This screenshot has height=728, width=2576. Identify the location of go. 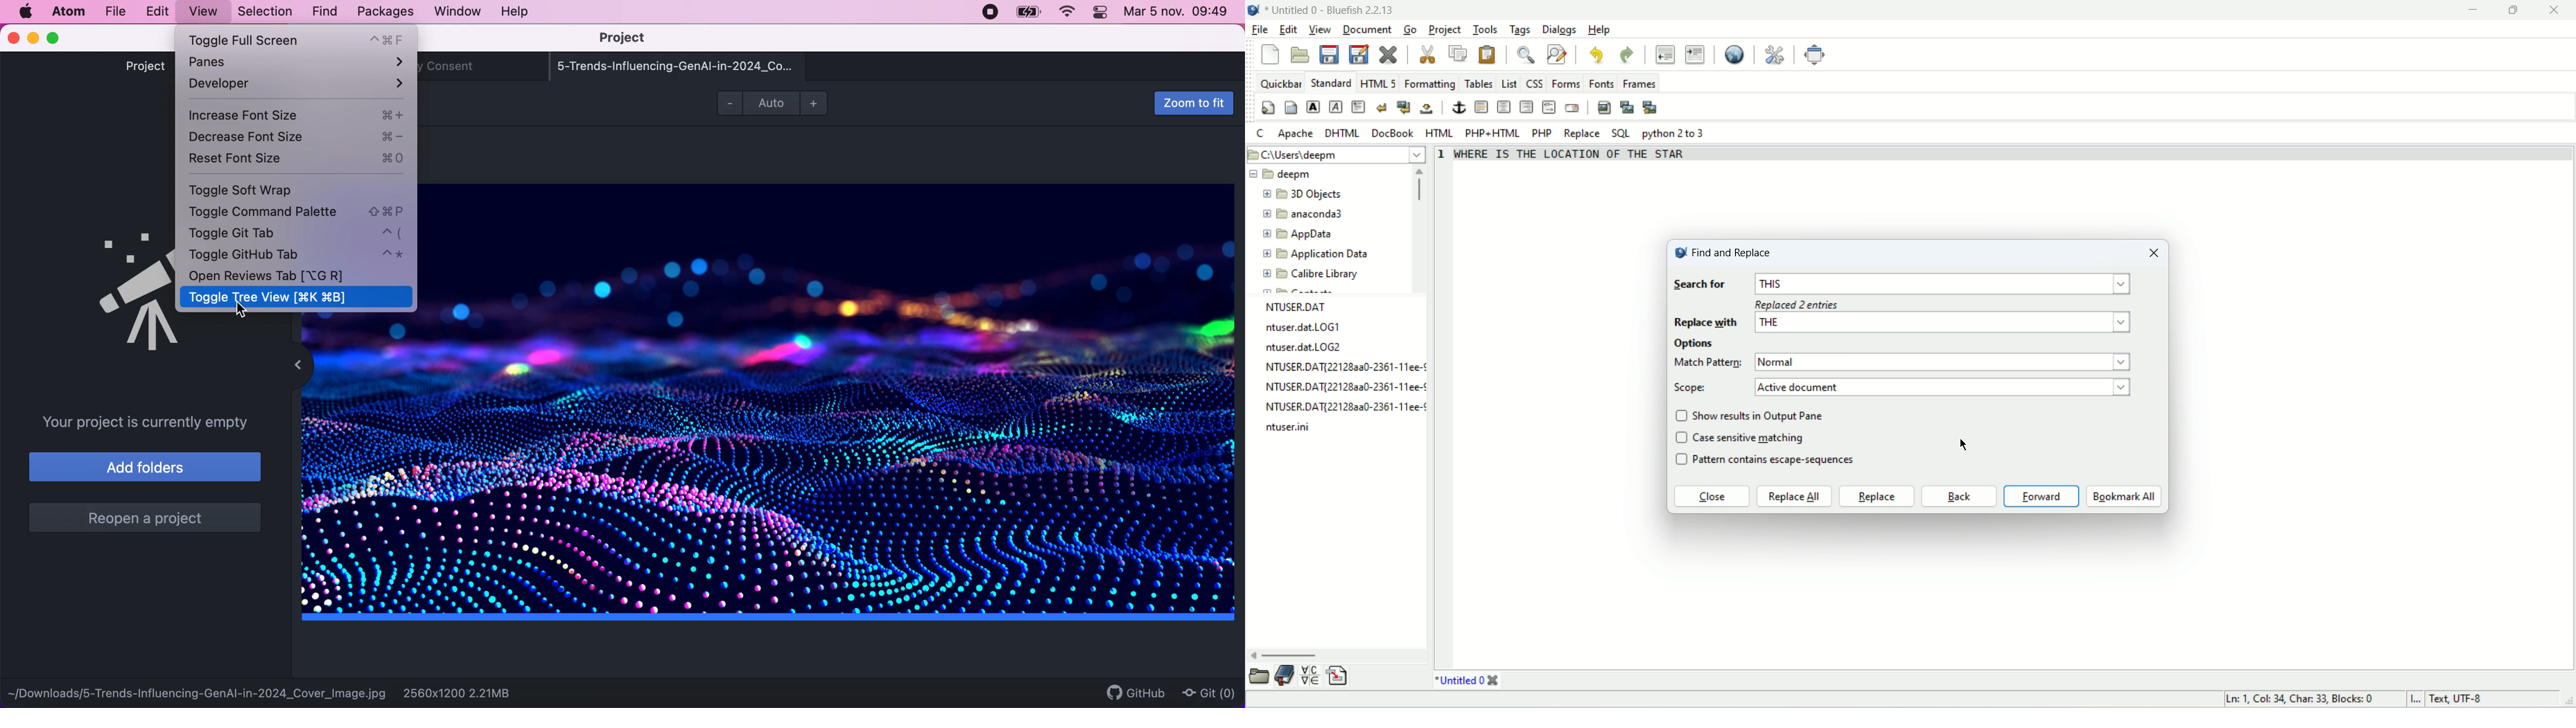
(1410, 28).